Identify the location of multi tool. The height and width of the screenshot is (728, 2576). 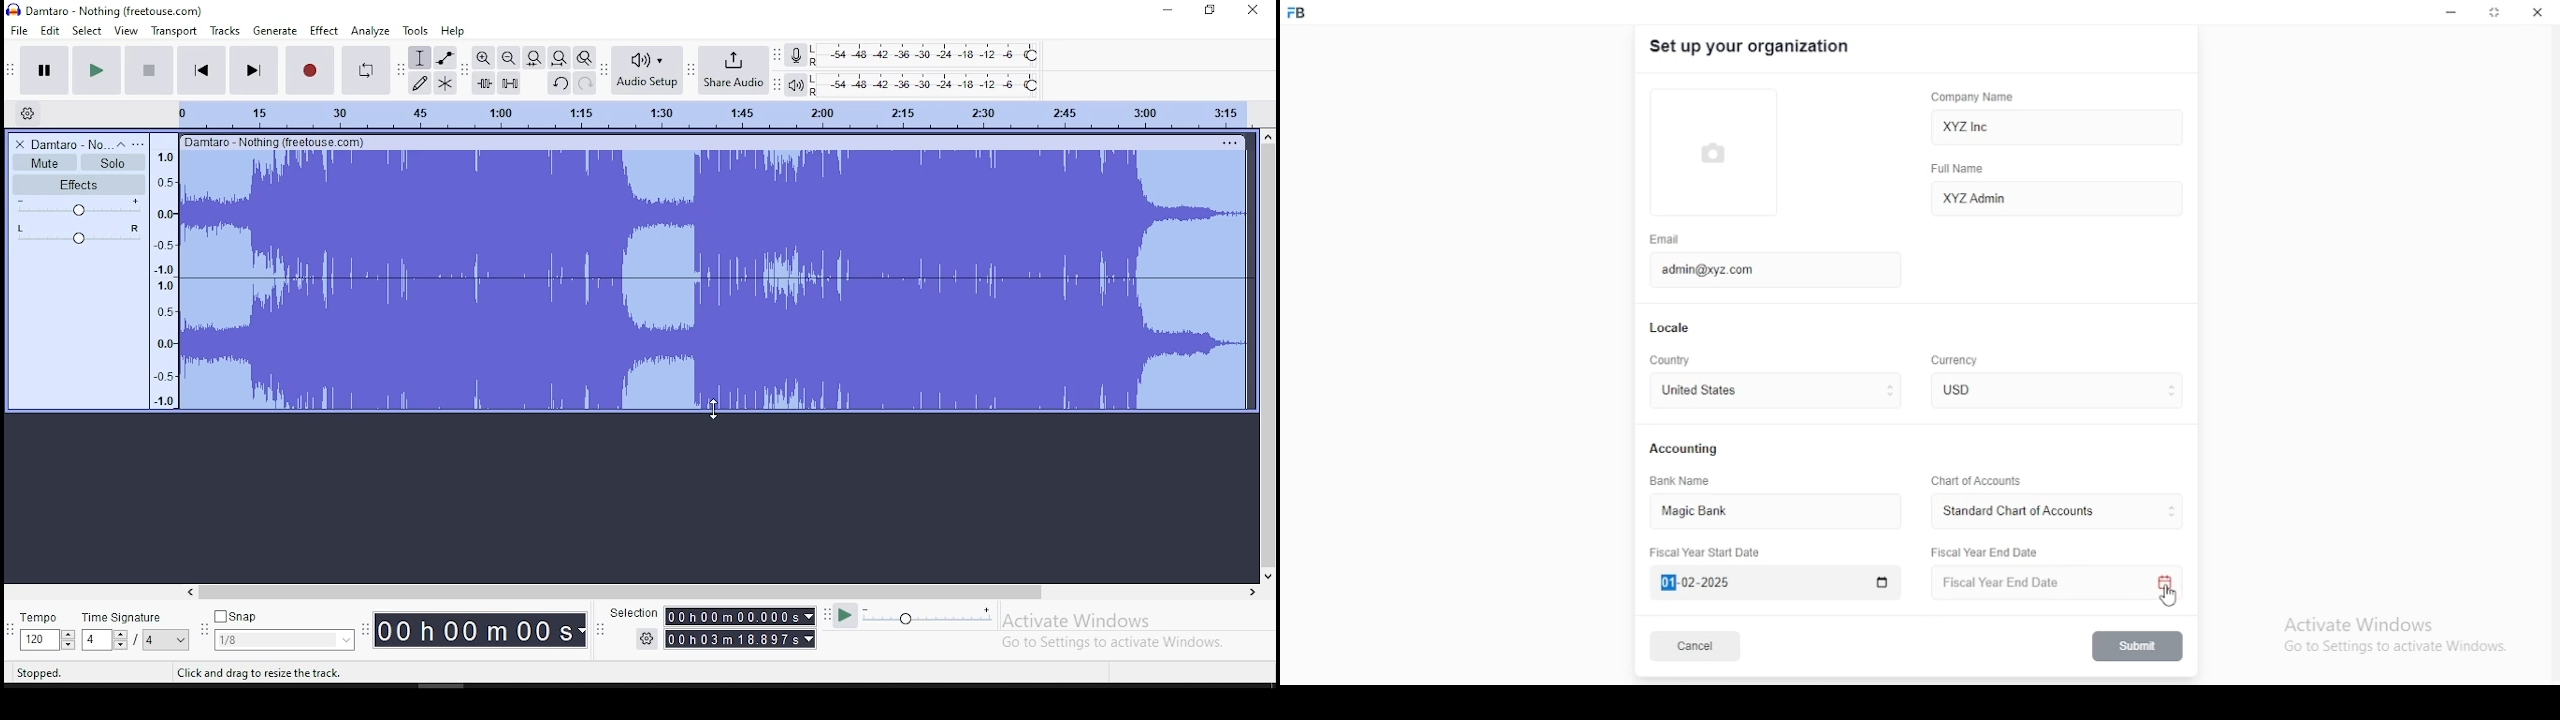
(444, 83).